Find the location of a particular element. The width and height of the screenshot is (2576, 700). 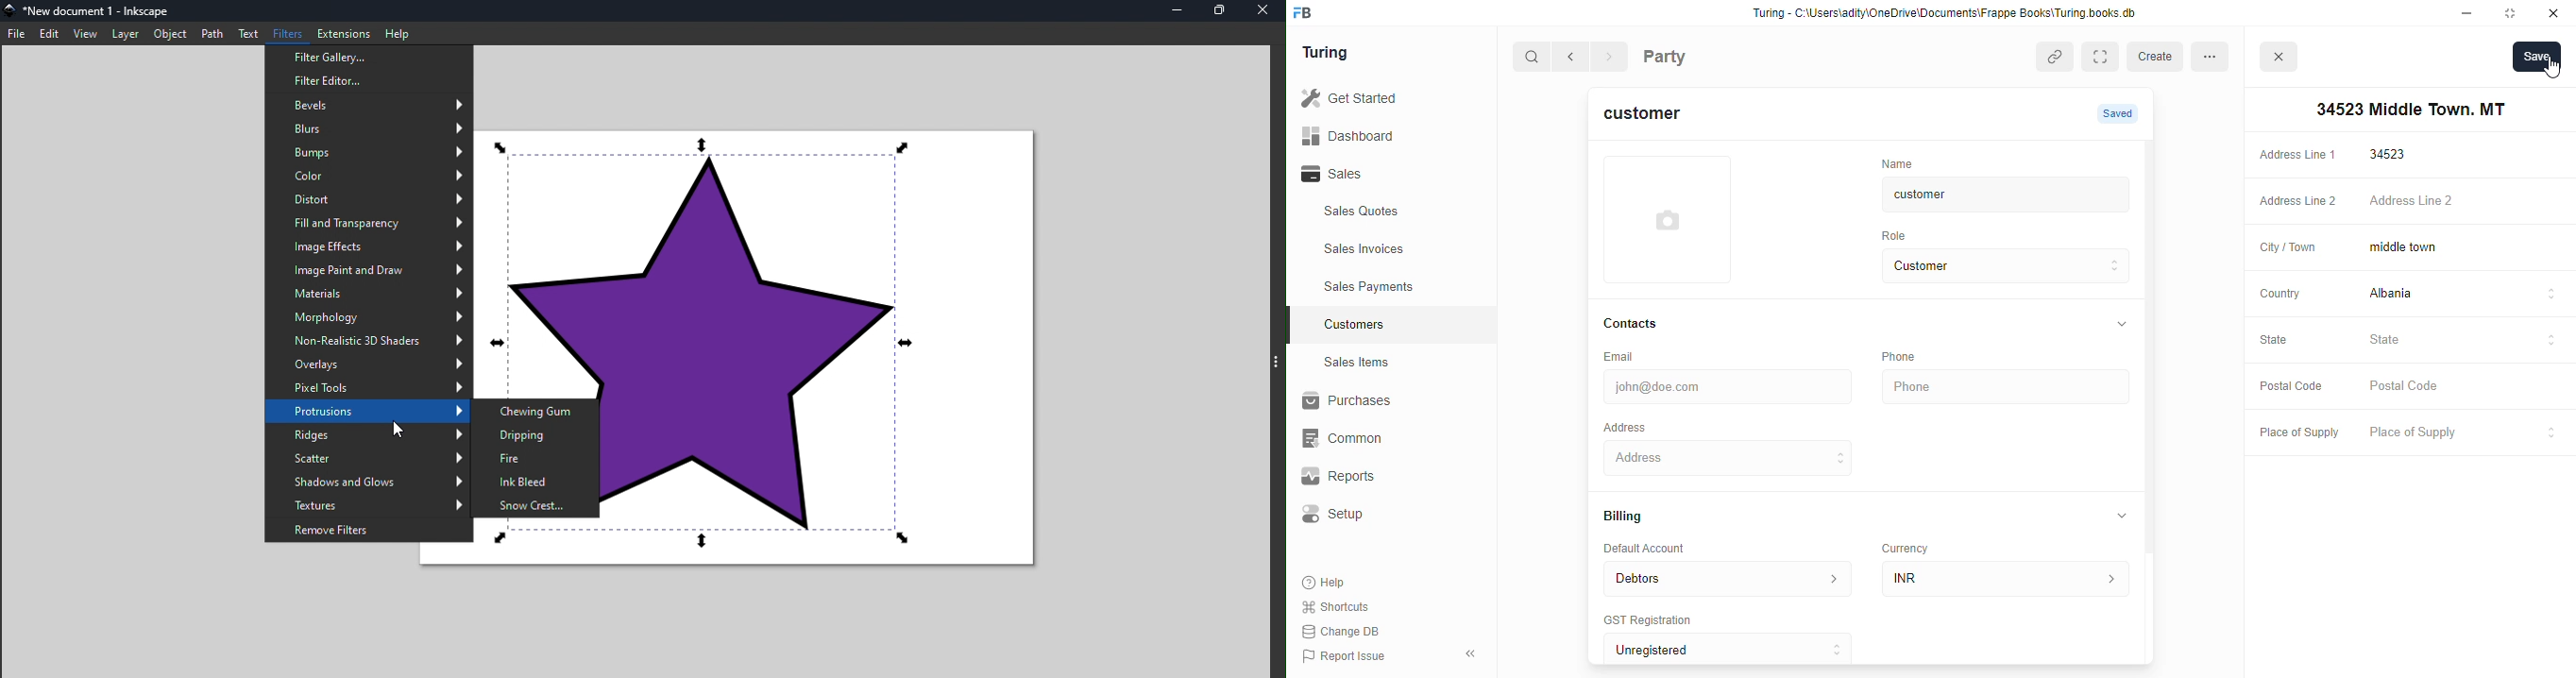

cursor is located at coordinates (2551, 69).